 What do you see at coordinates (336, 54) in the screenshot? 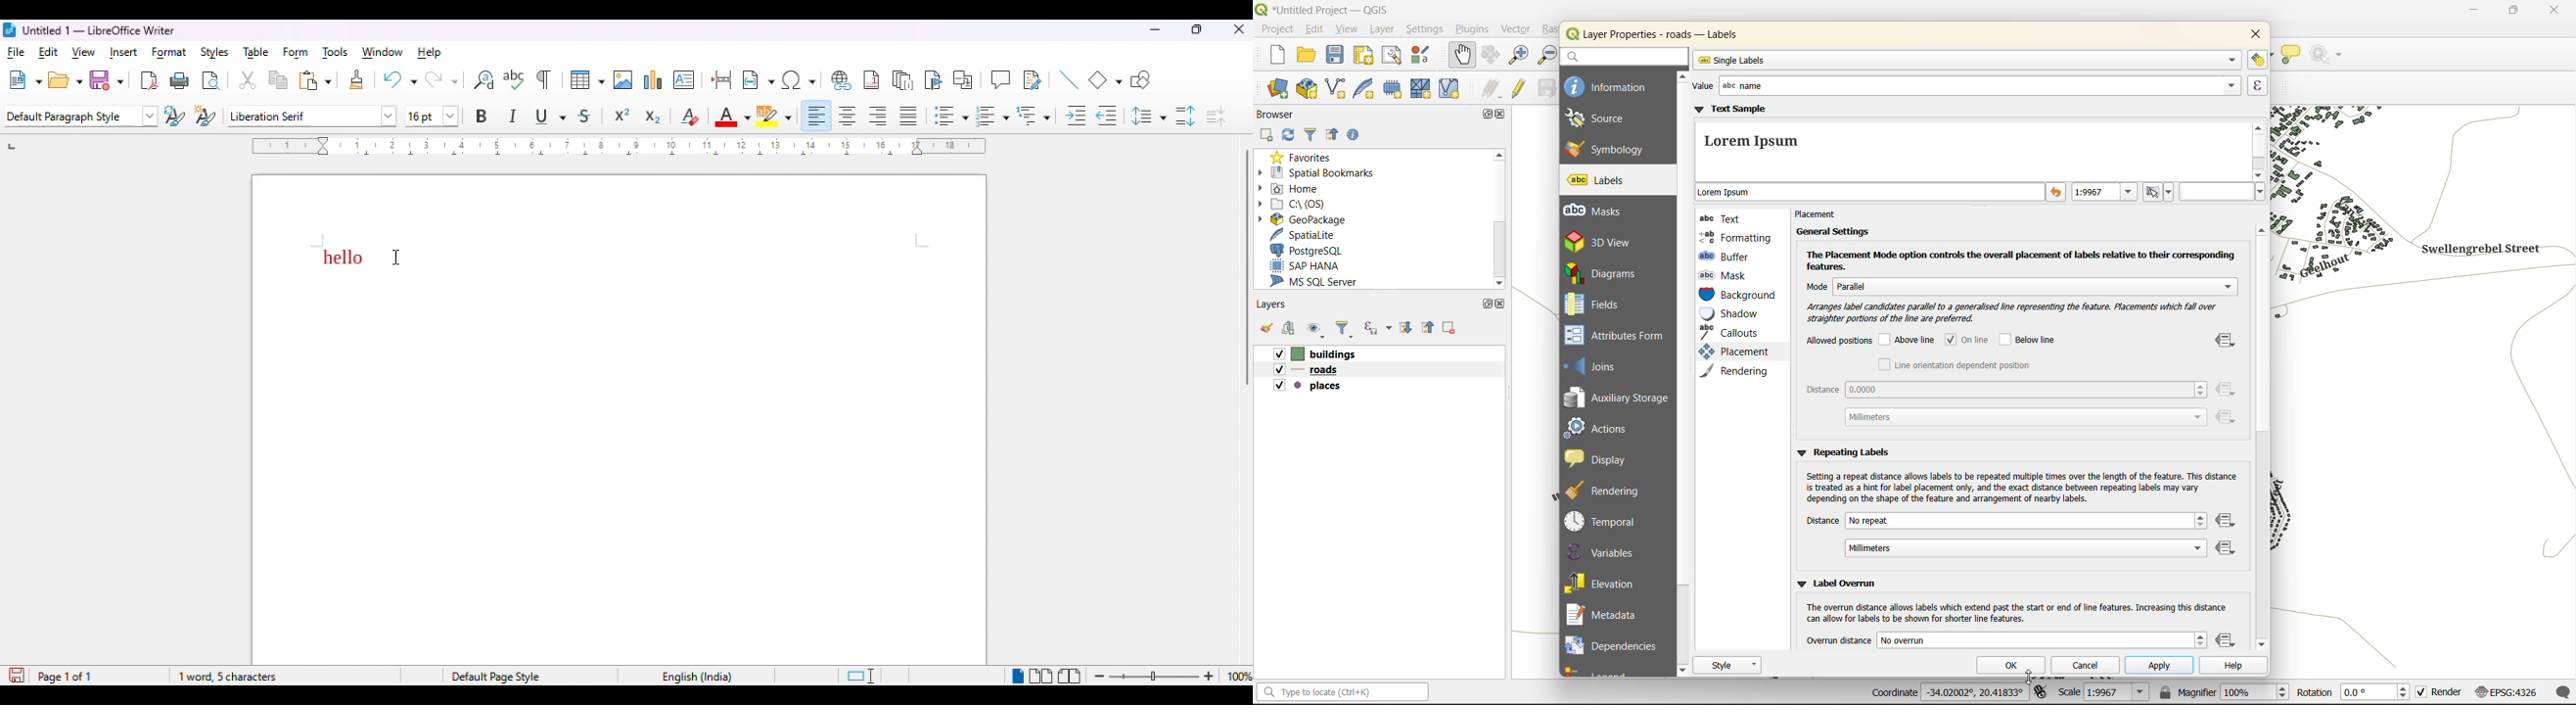
I see `tools` at bounding box center [336, 54].